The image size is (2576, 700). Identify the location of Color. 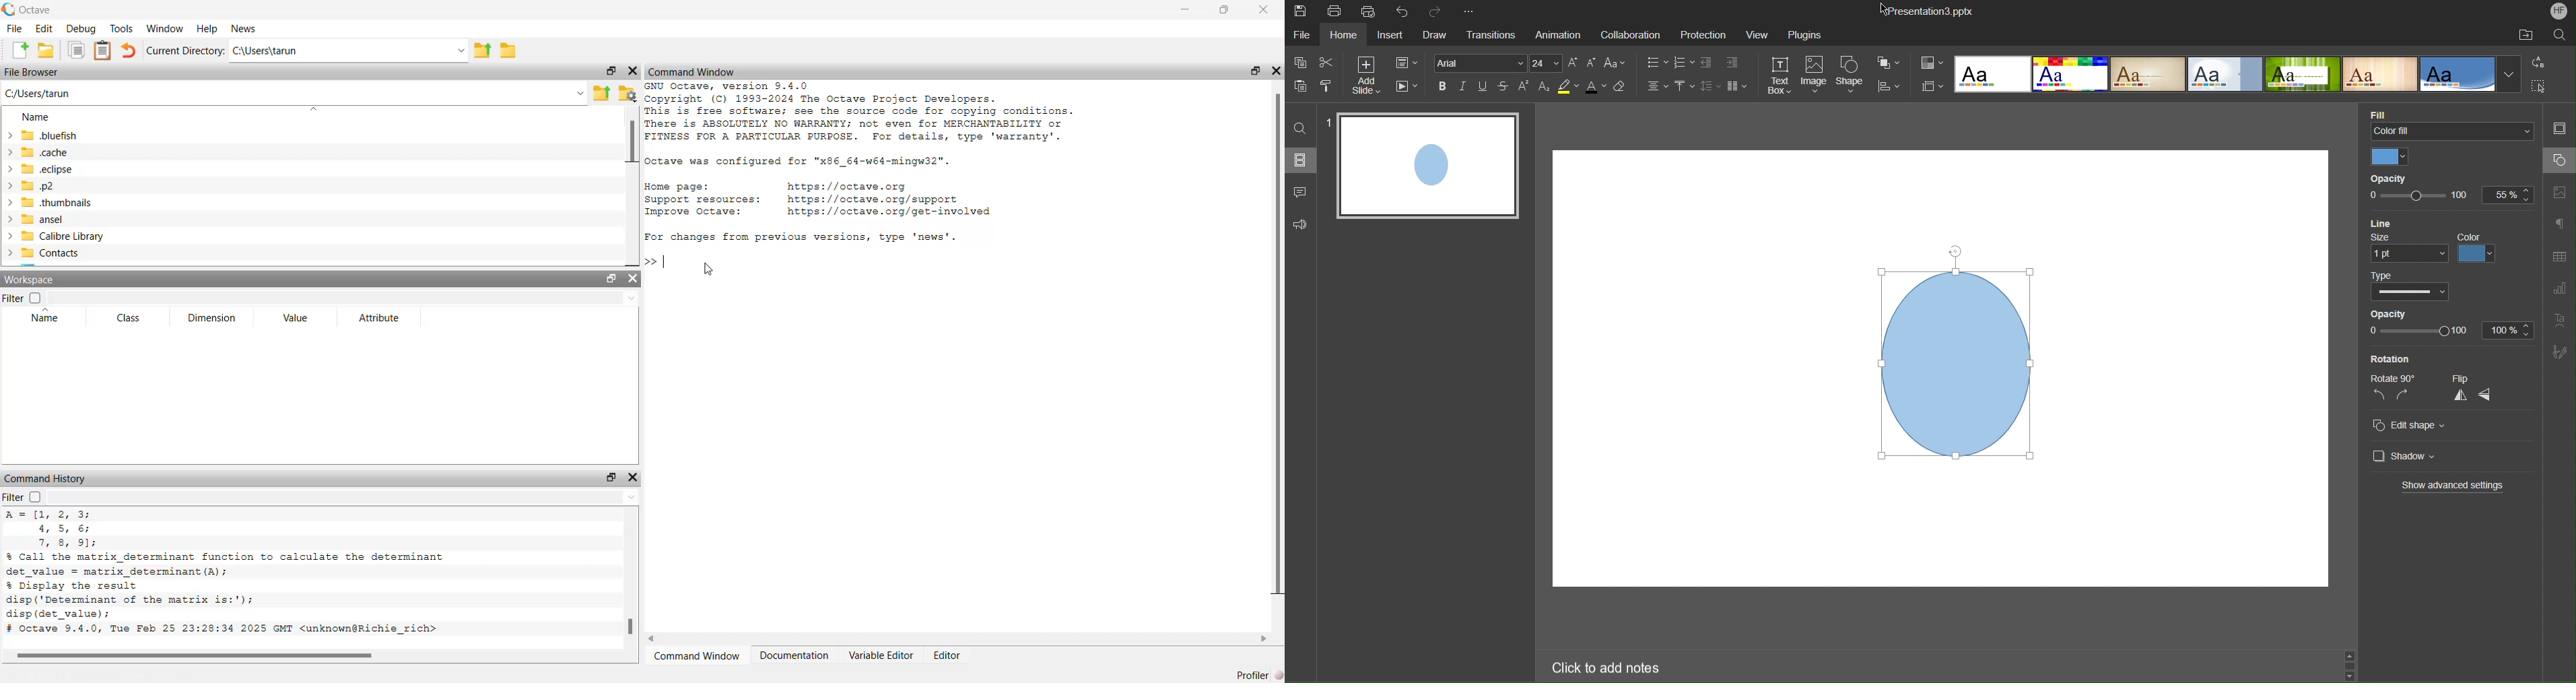
(2393, 157).